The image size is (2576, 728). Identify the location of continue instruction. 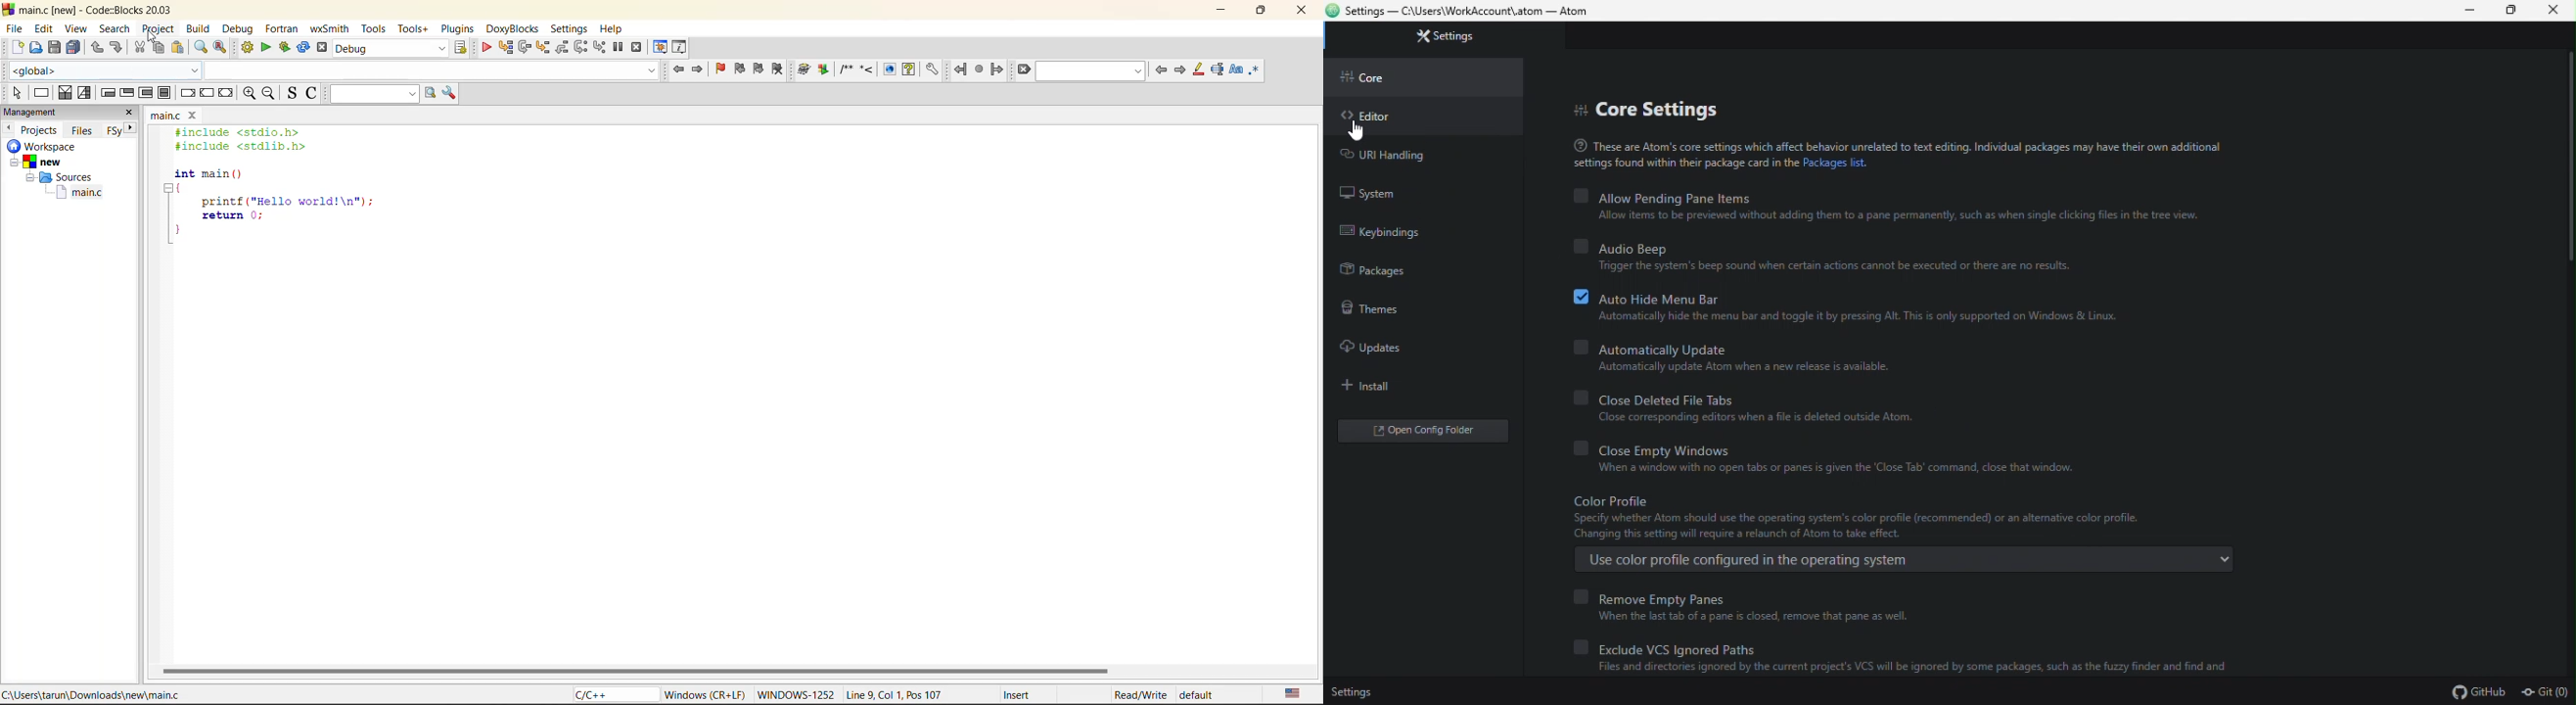
(207, 94).